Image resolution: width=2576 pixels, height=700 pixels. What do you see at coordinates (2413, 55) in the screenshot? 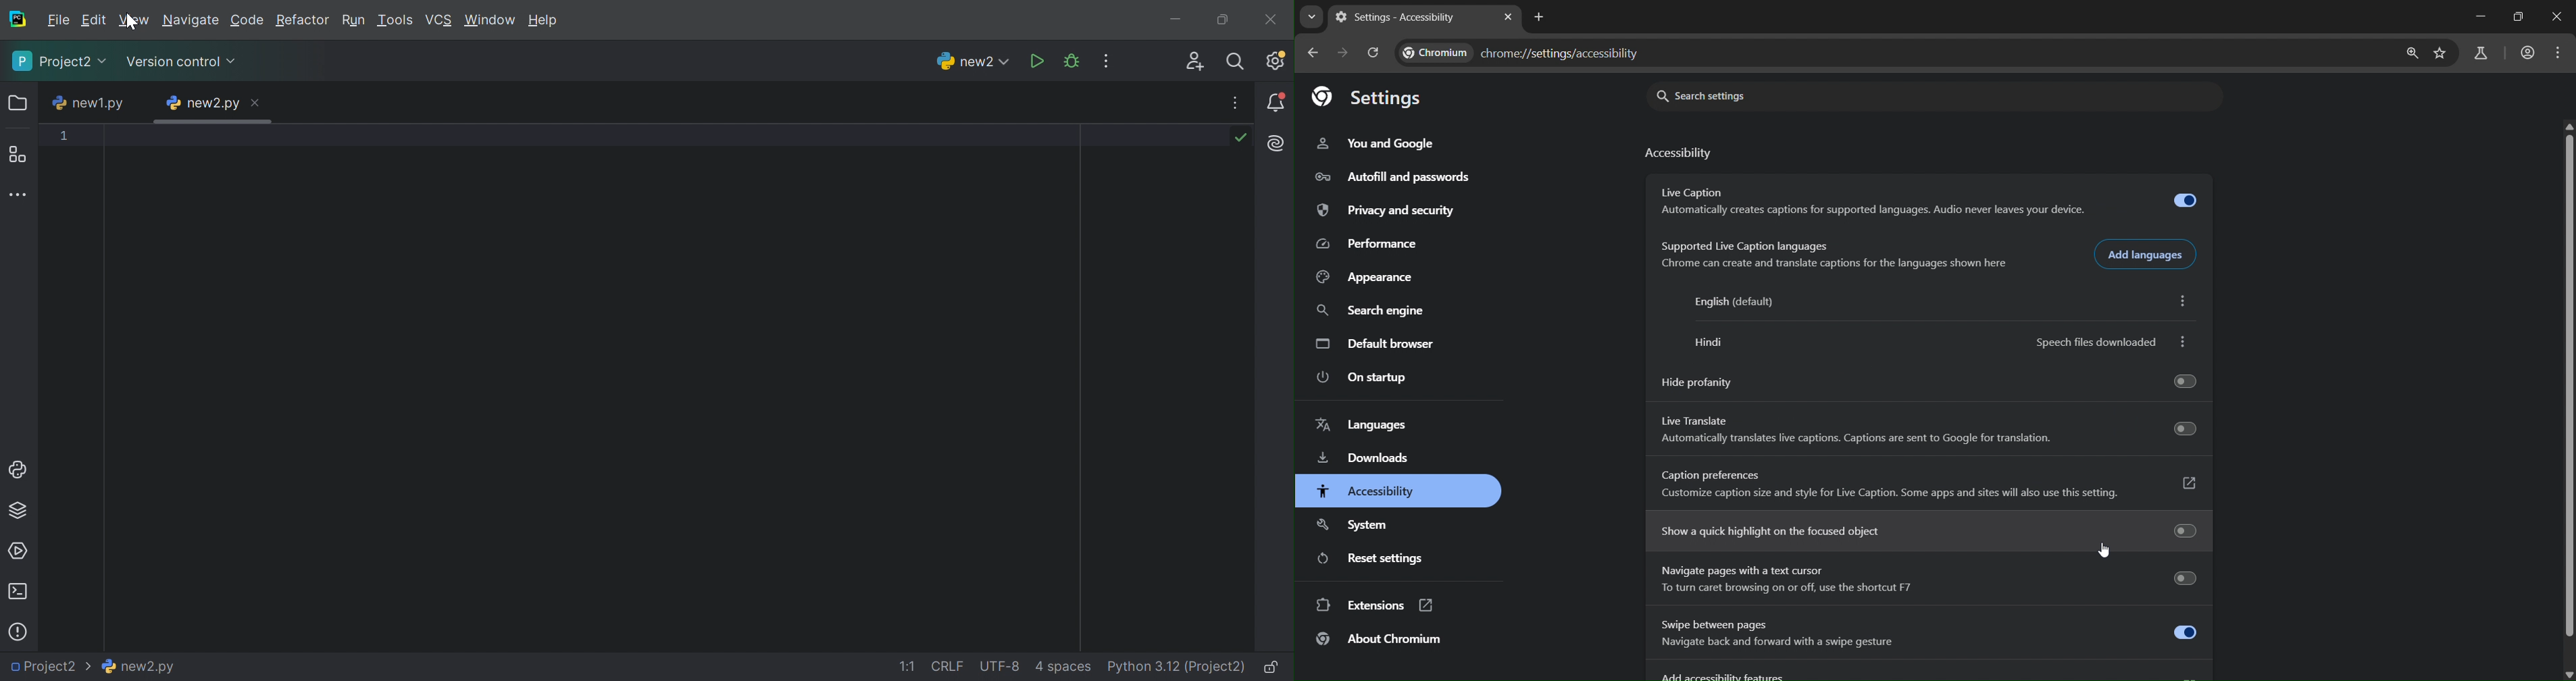
I see `zoom` at bounding box center [2413, 55].